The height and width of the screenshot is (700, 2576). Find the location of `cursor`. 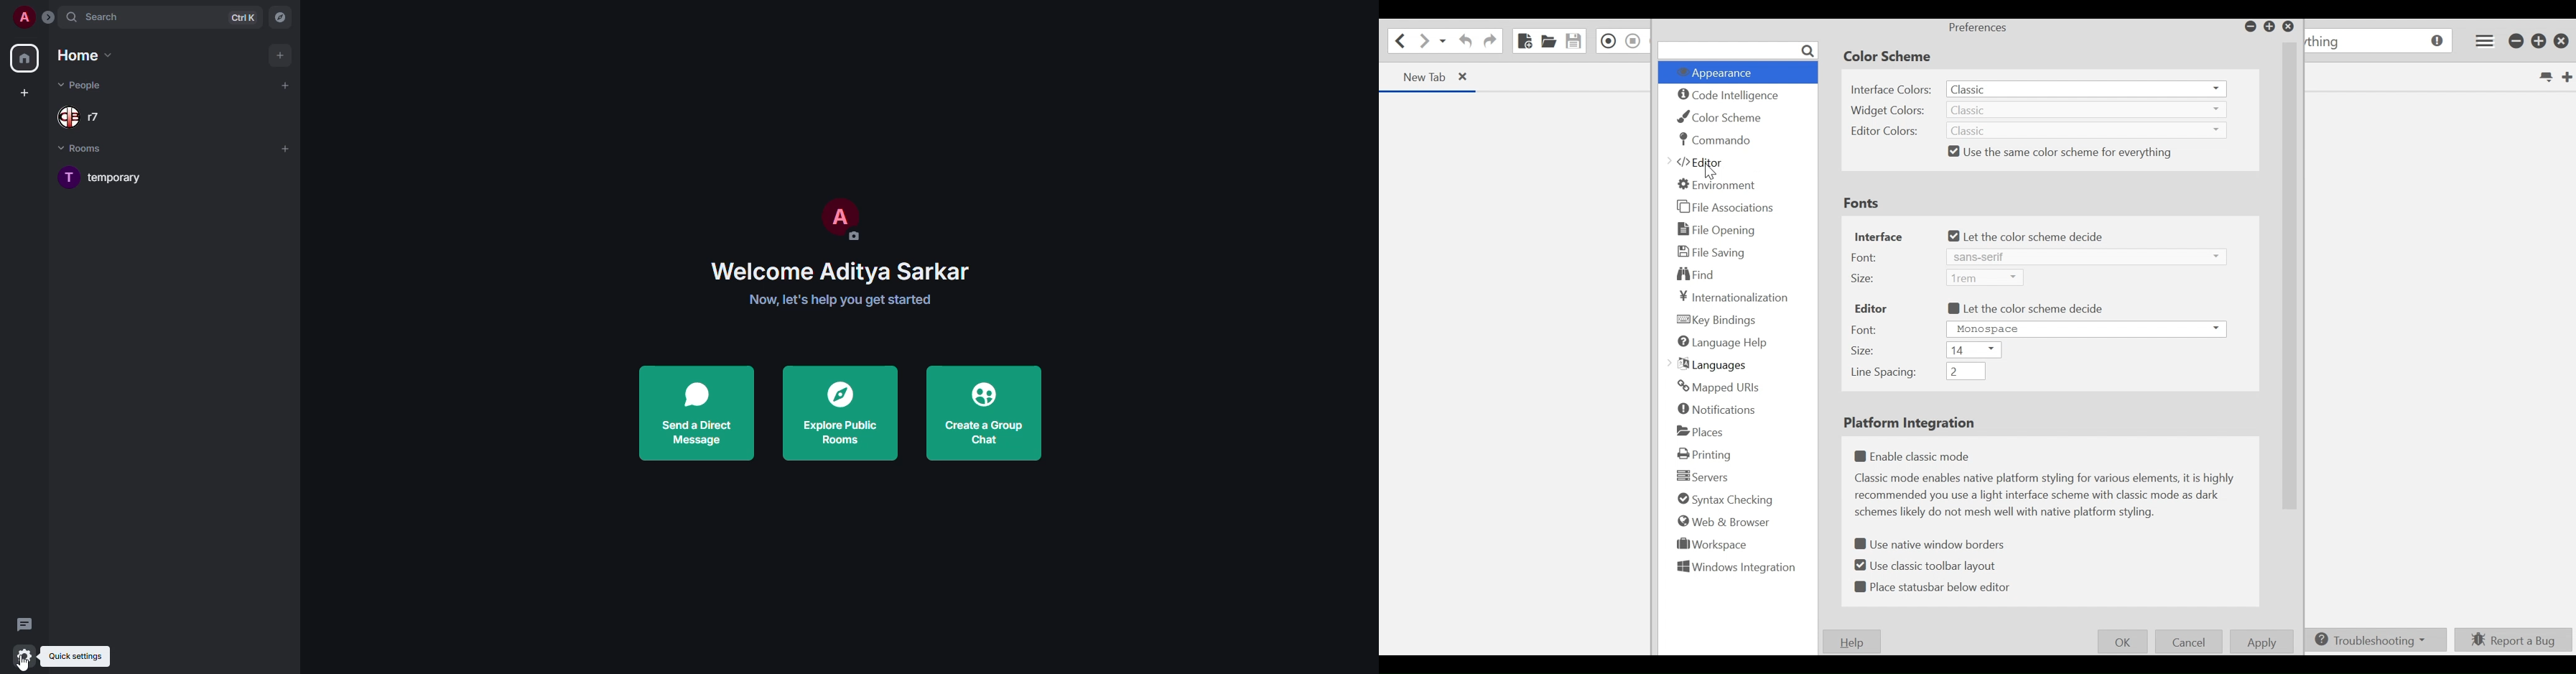

cursor is located at coordinates (1709, 172).